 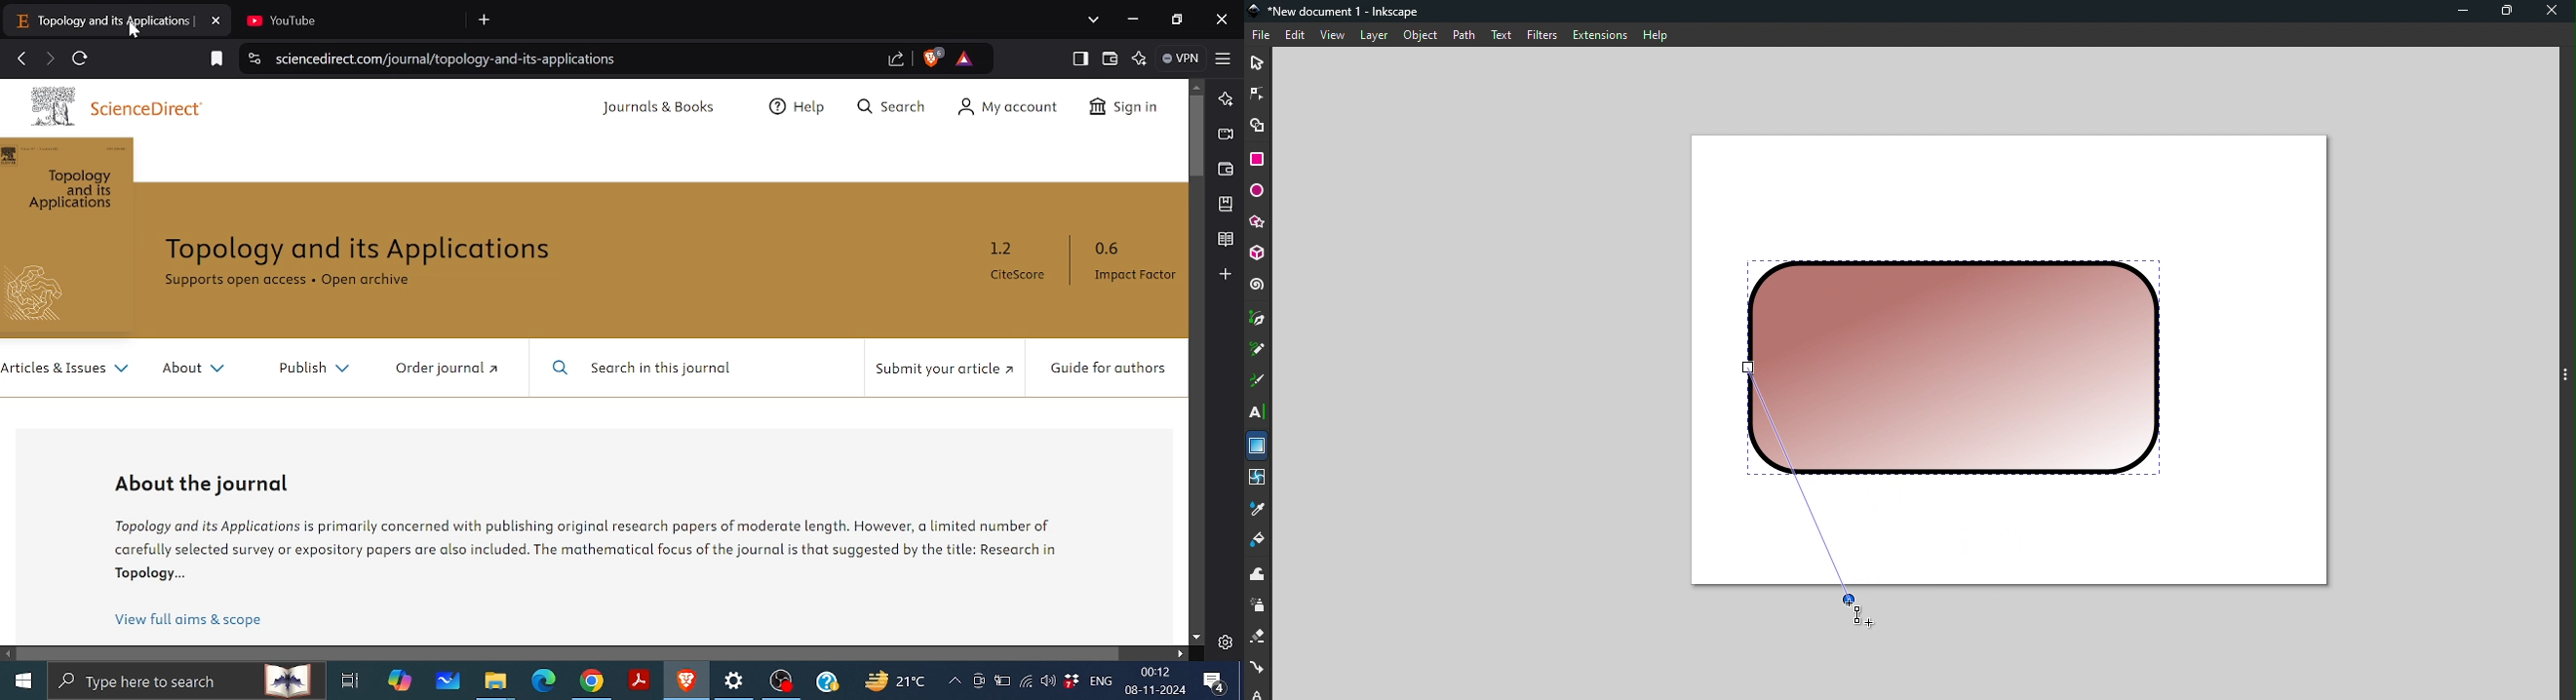 What do you see at coordinates (401, 681) in the screenshot?
I see `copilot` at bounding box center [401, 681].